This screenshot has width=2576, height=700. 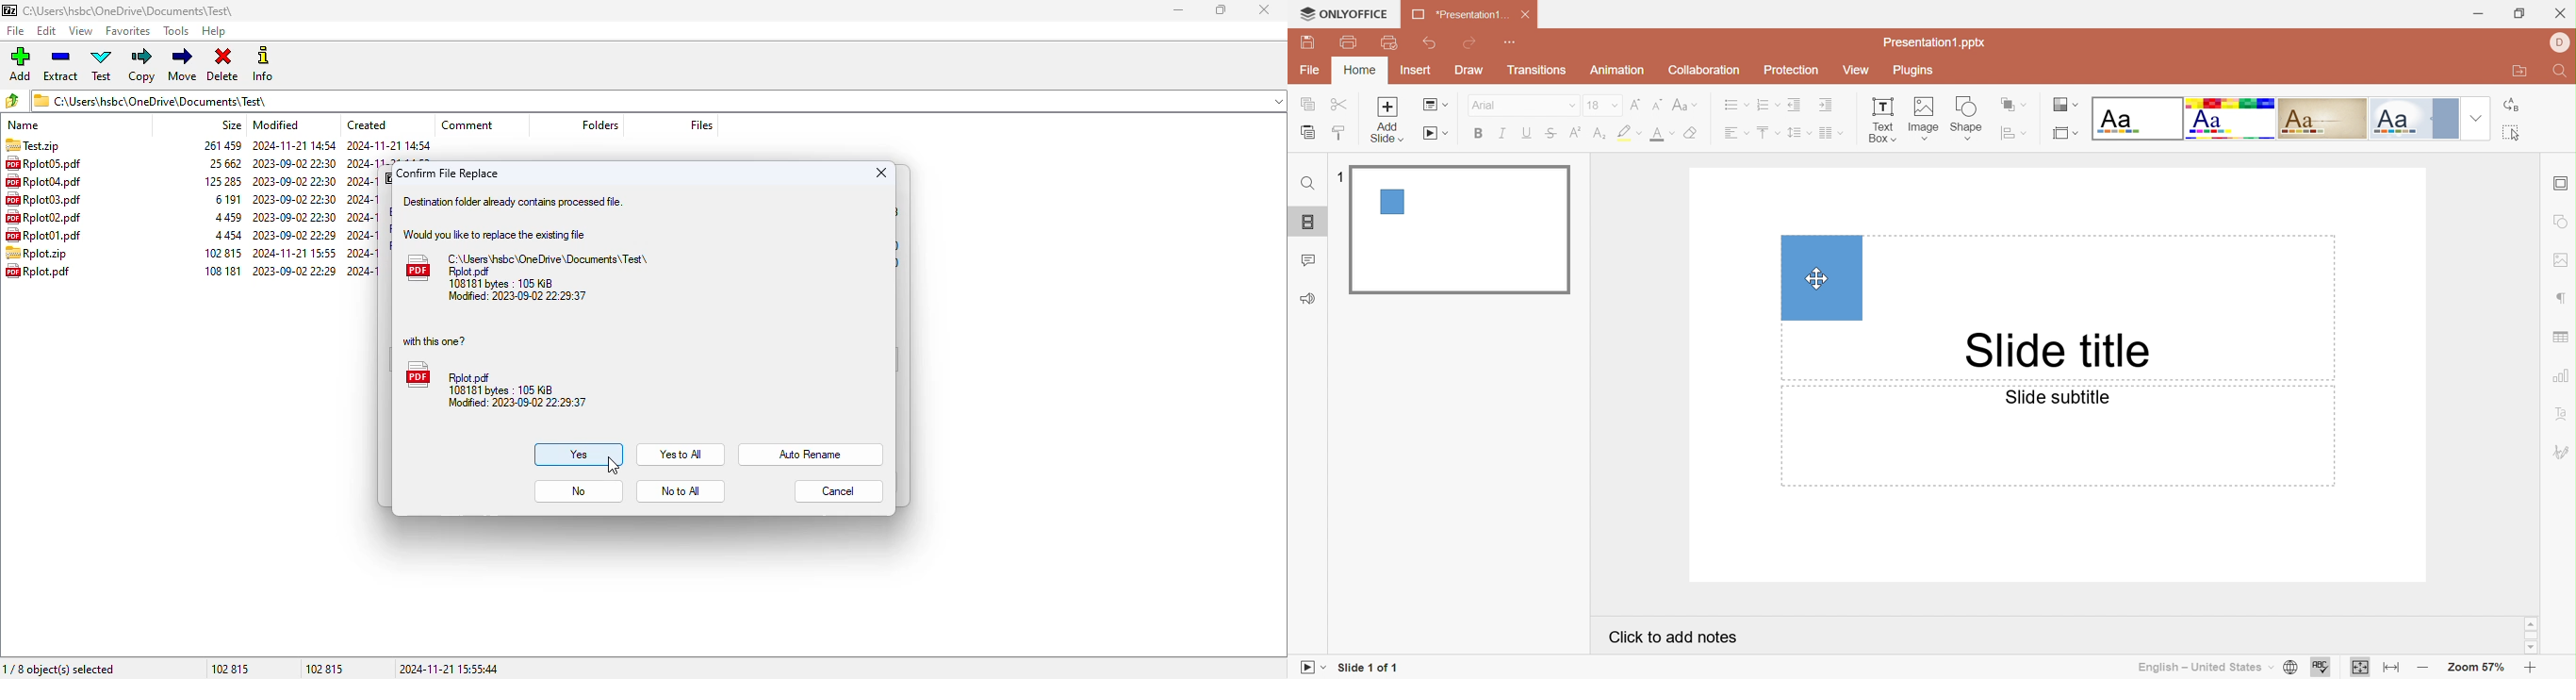 I want to click on Increase indent, so click(x=1828, y=104).